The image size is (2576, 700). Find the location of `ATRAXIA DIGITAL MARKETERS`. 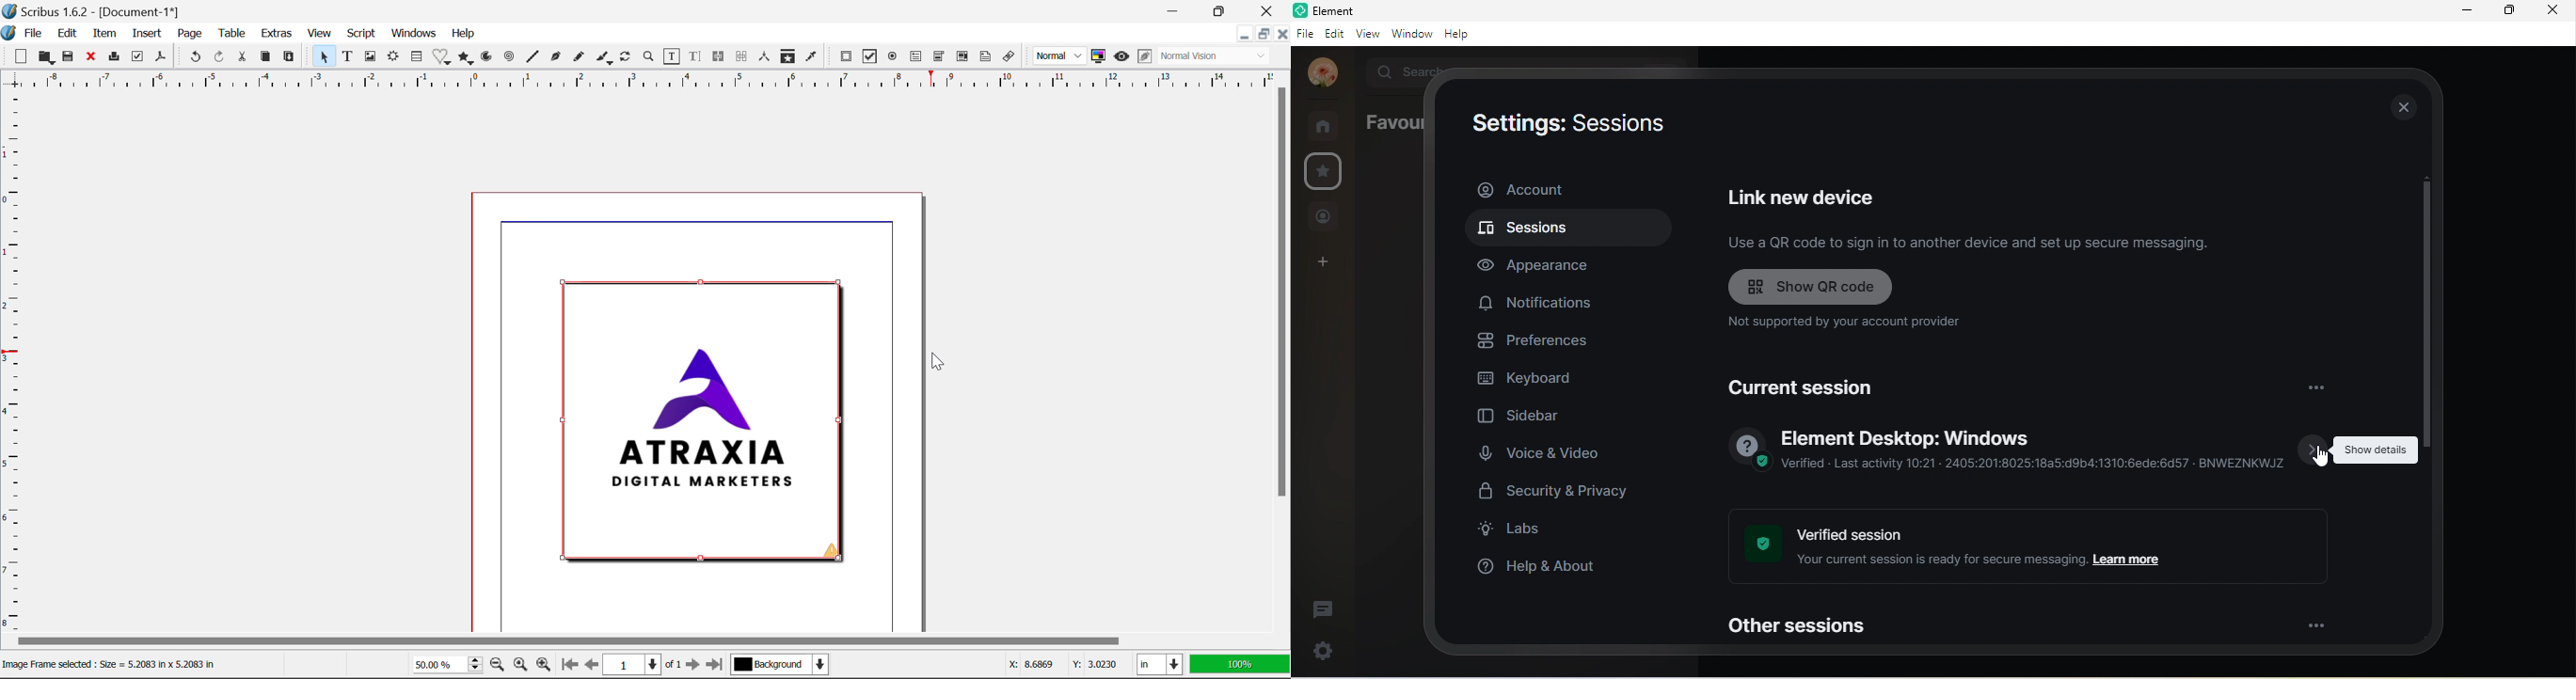

ATRAXIA DIGITAL MARKETERS is located at coordinates (699, 422).